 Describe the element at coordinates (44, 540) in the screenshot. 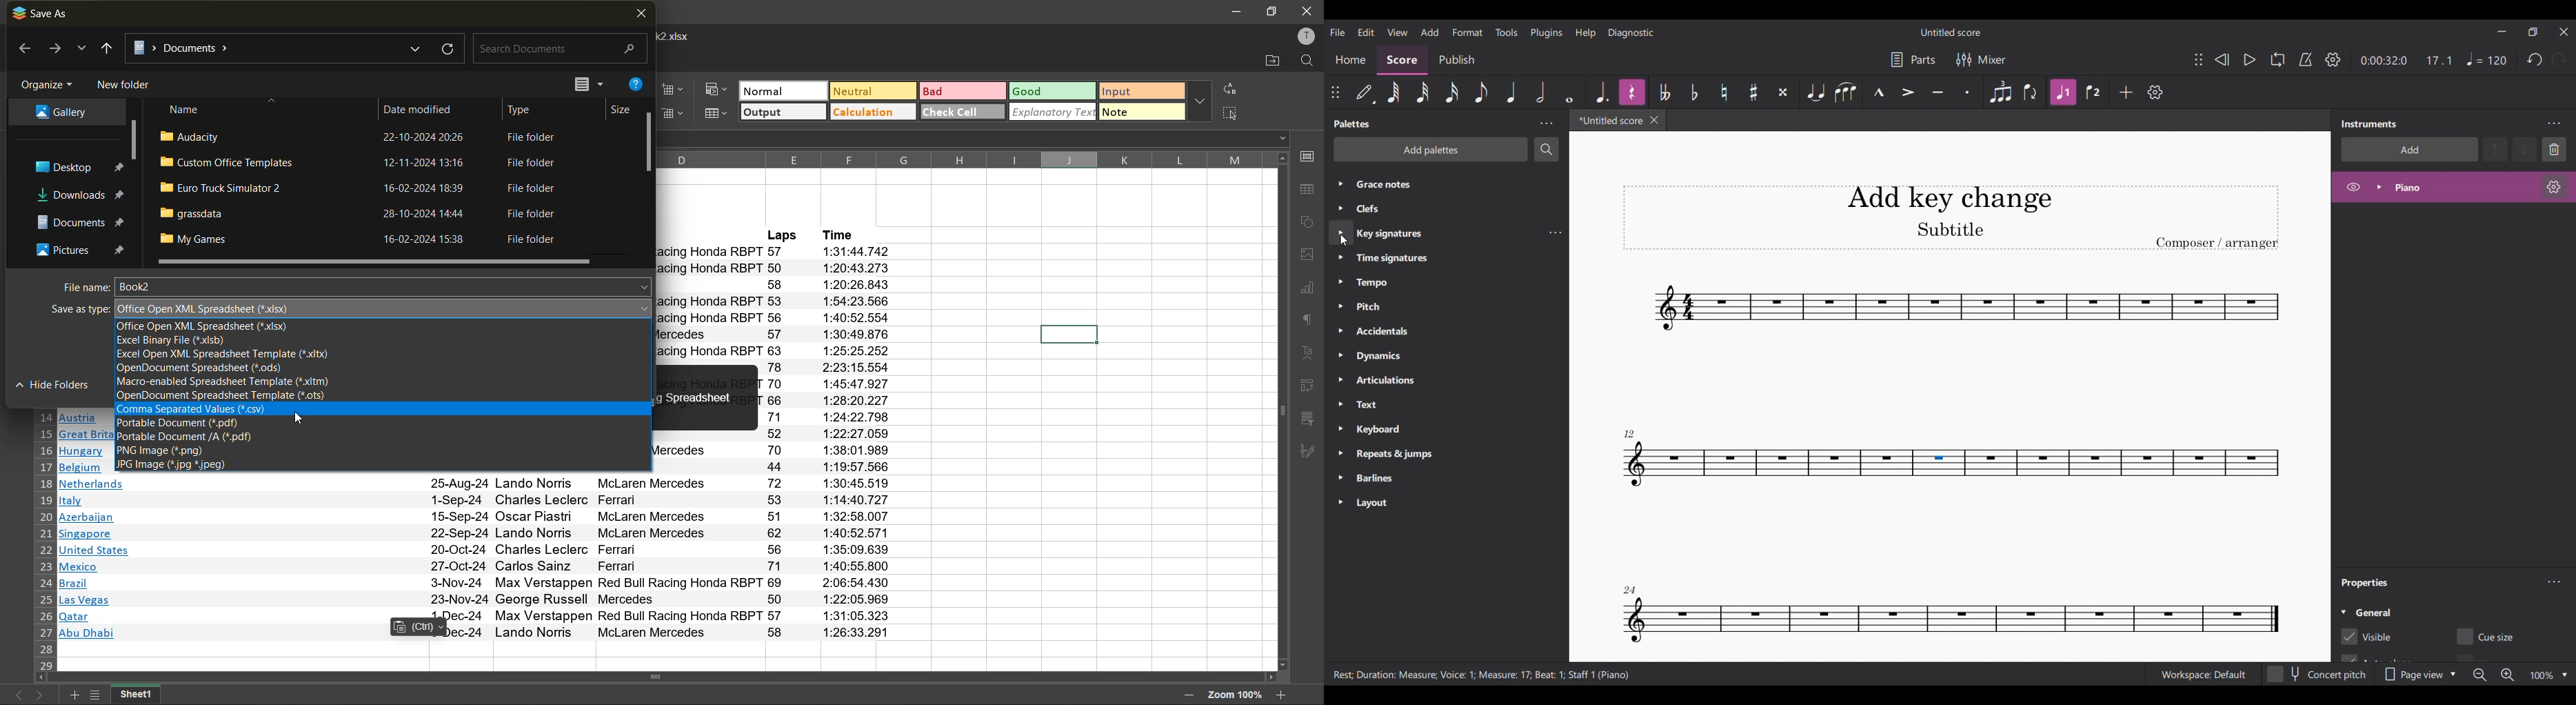

I see `row number` at that location.